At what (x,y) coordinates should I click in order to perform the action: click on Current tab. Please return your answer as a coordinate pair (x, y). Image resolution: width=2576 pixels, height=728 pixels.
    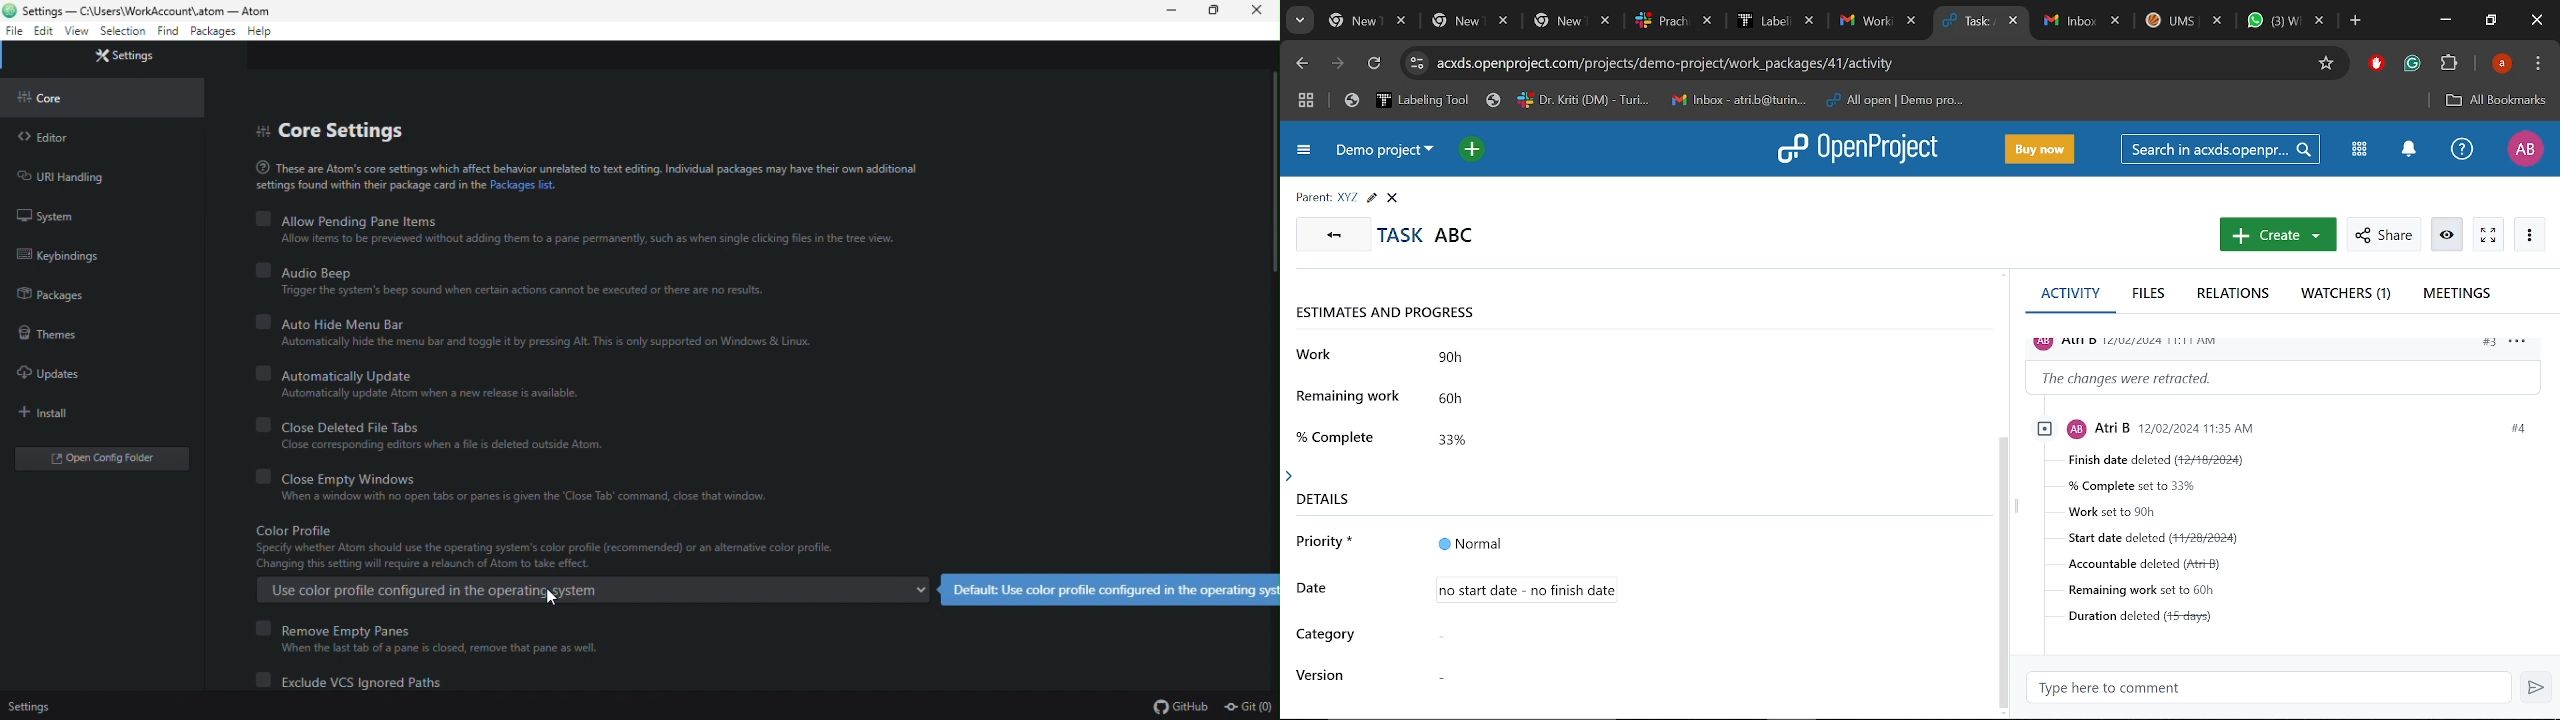
    Looking at the image, I should click on (1970, 22).